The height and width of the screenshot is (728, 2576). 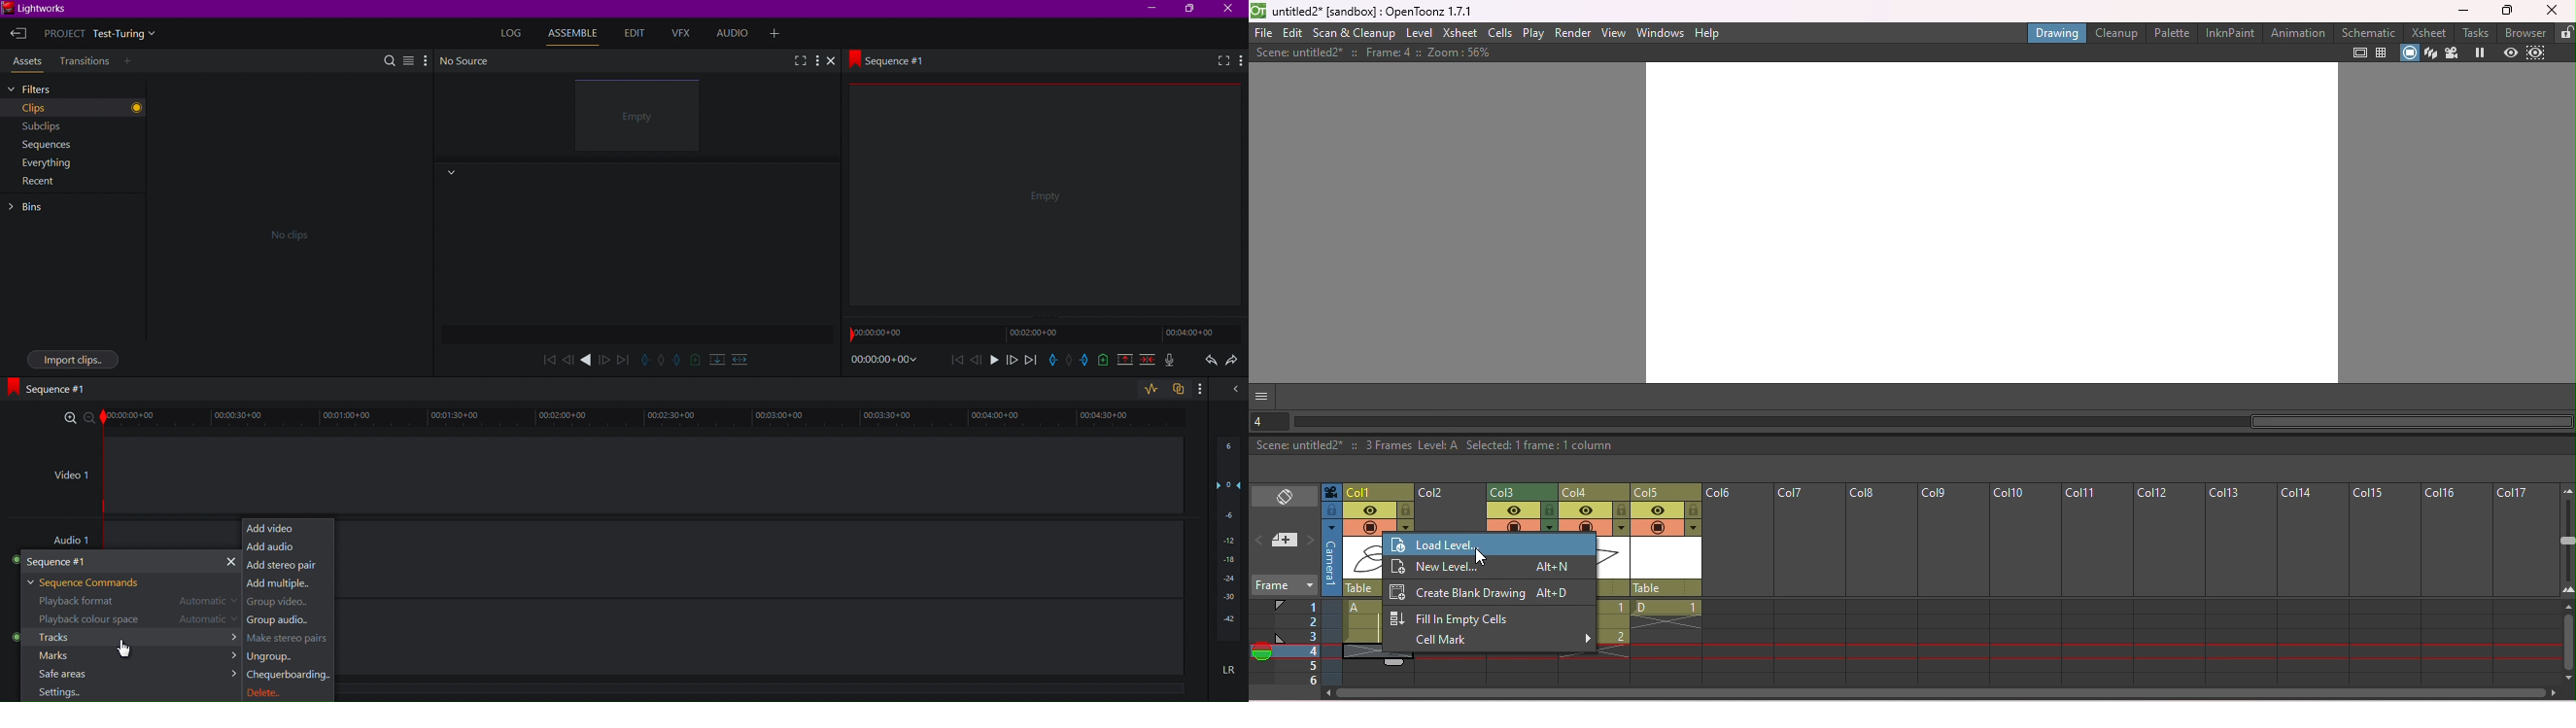 I want to click on Exit, so click(x=18, y=35).